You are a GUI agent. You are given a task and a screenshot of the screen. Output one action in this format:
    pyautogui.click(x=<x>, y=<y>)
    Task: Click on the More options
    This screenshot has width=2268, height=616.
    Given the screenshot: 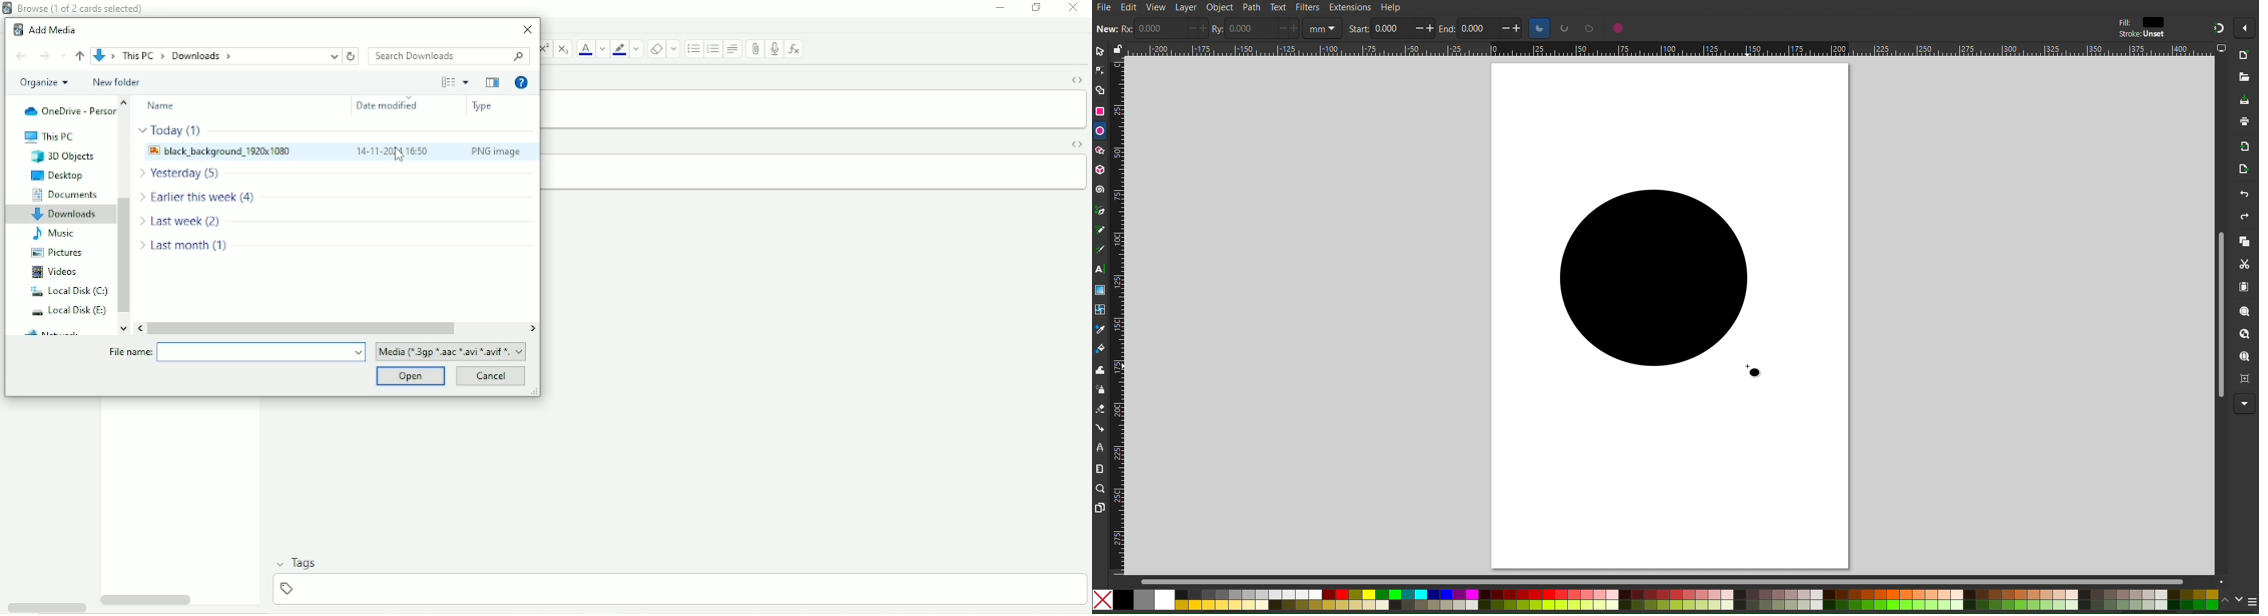 What is the action you would take?
    pyautogui.click(x=2245, y=29)
    